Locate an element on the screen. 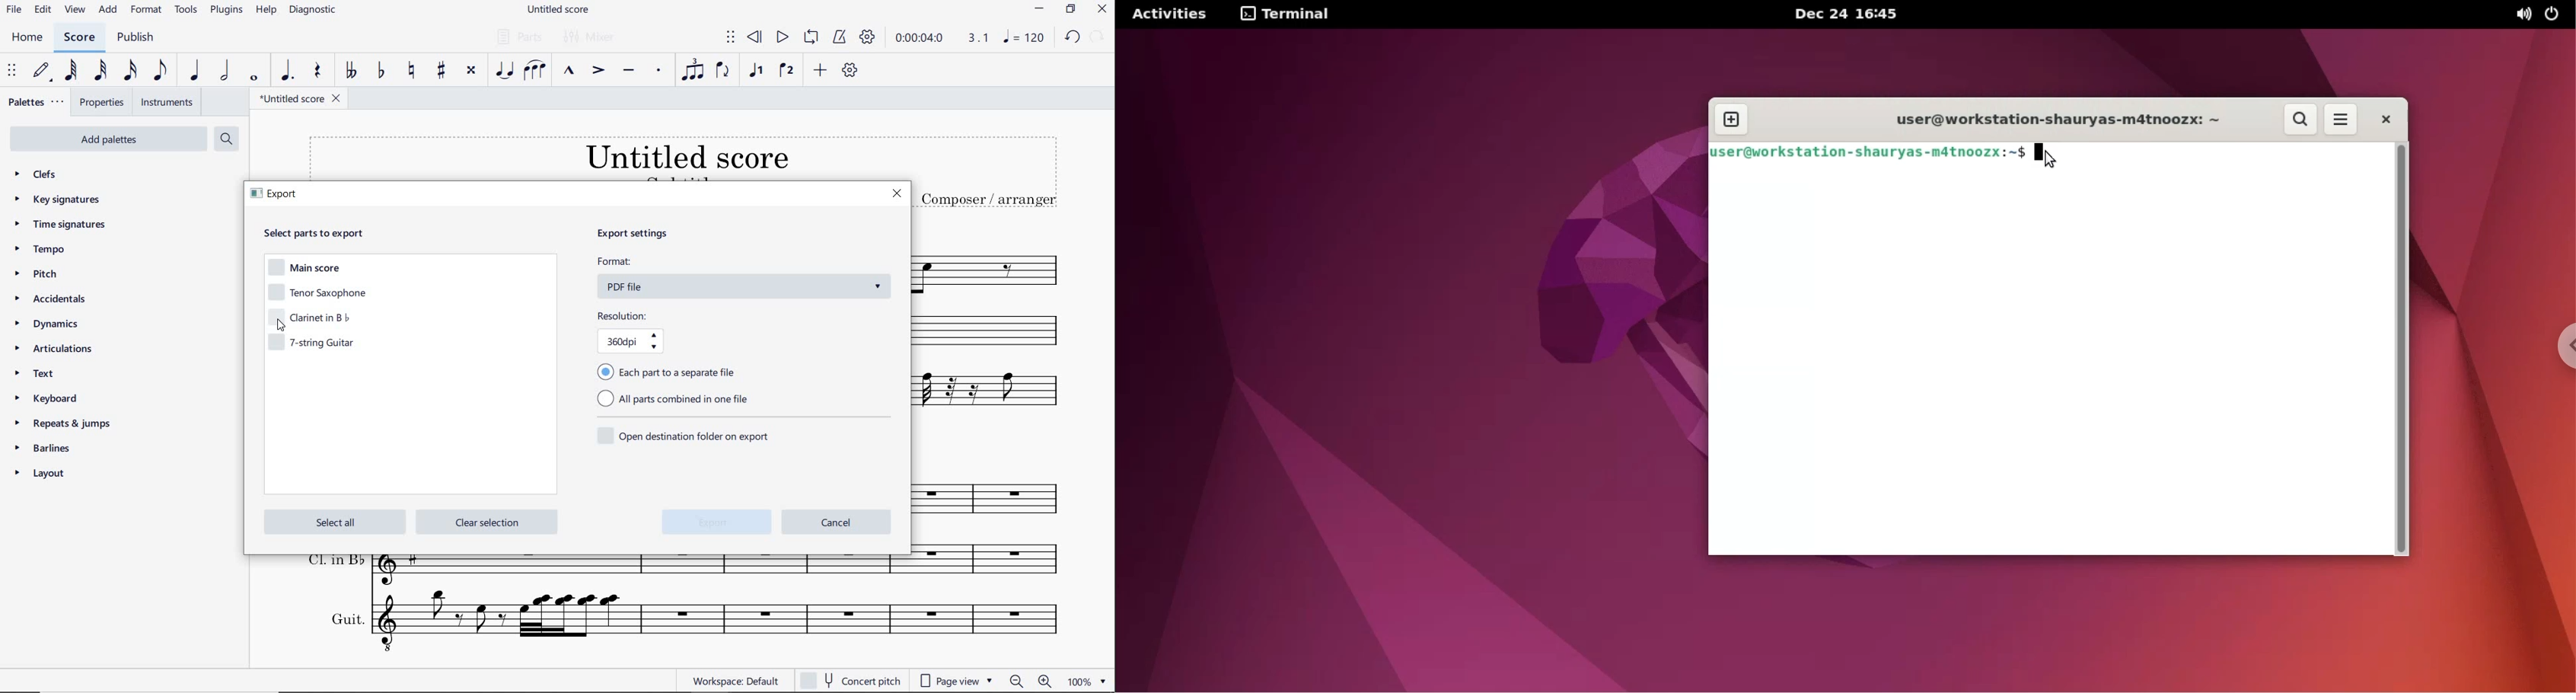 The height and width of the screenshot is (700, 2576). WORKSPACE: DEFAULT is located at coordinates (721, 680).